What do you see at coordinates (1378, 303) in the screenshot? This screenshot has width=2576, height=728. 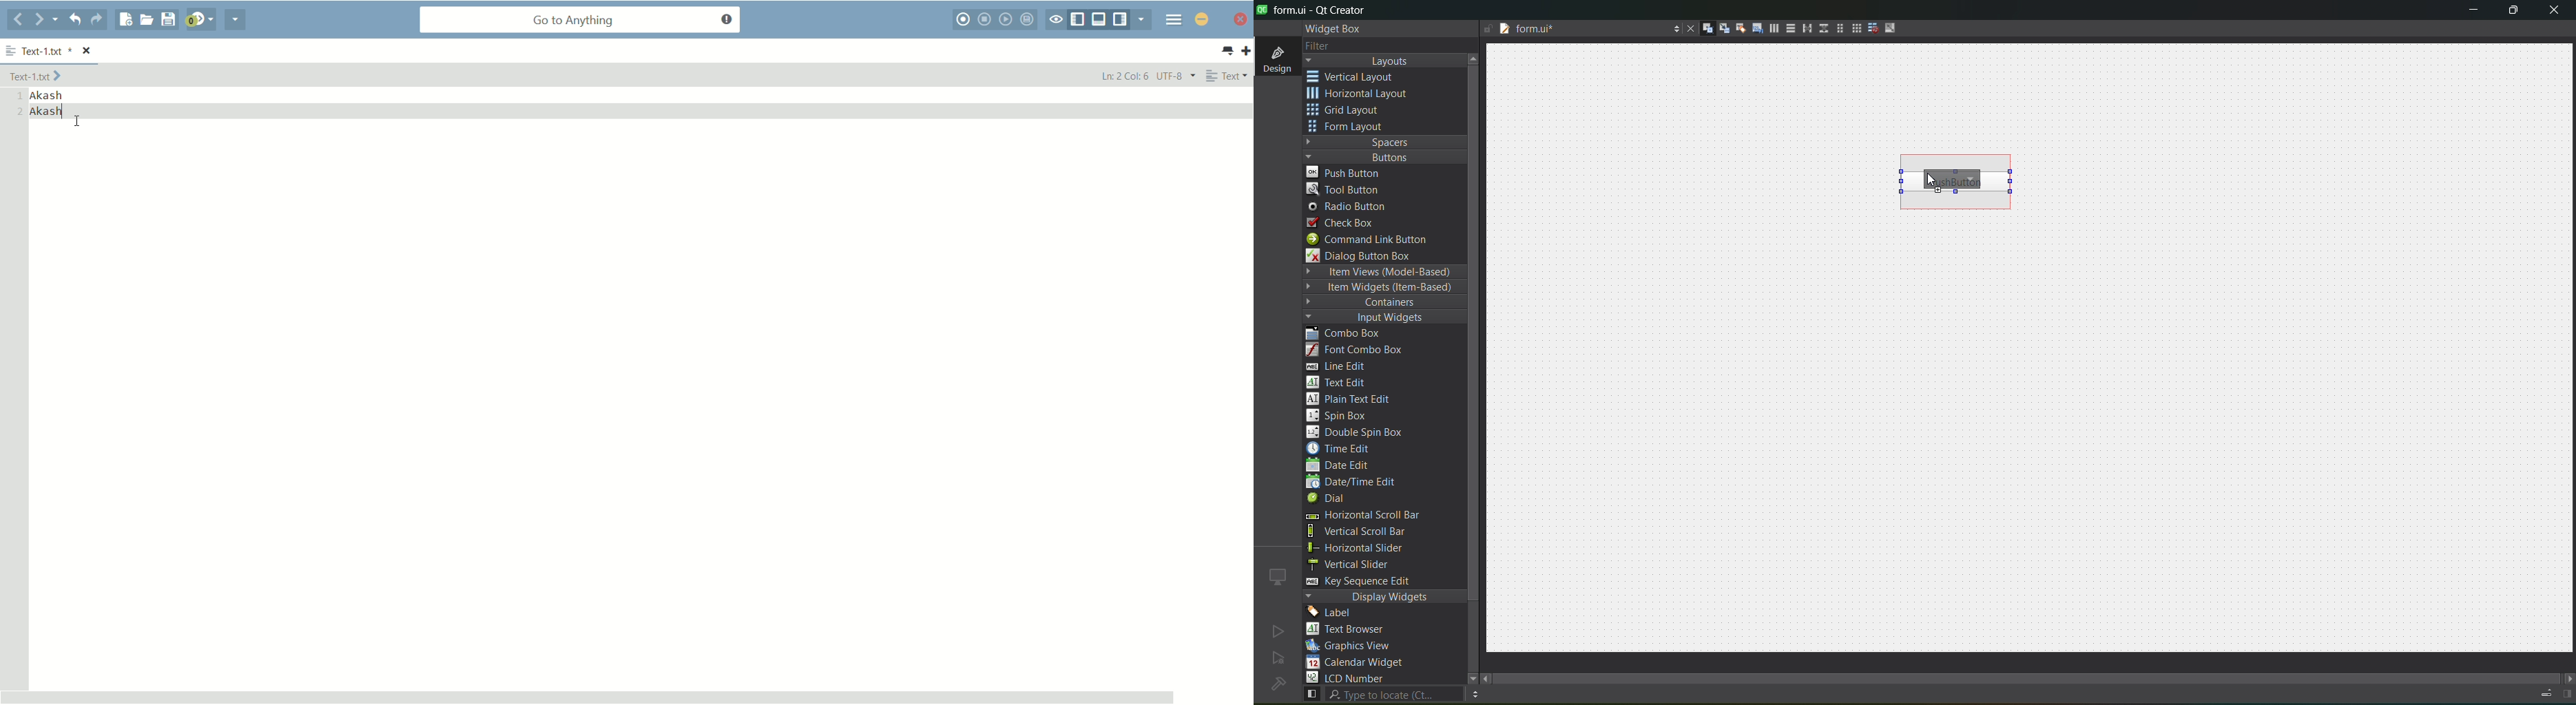 I see `containers` at bounding box center [1378, 303].